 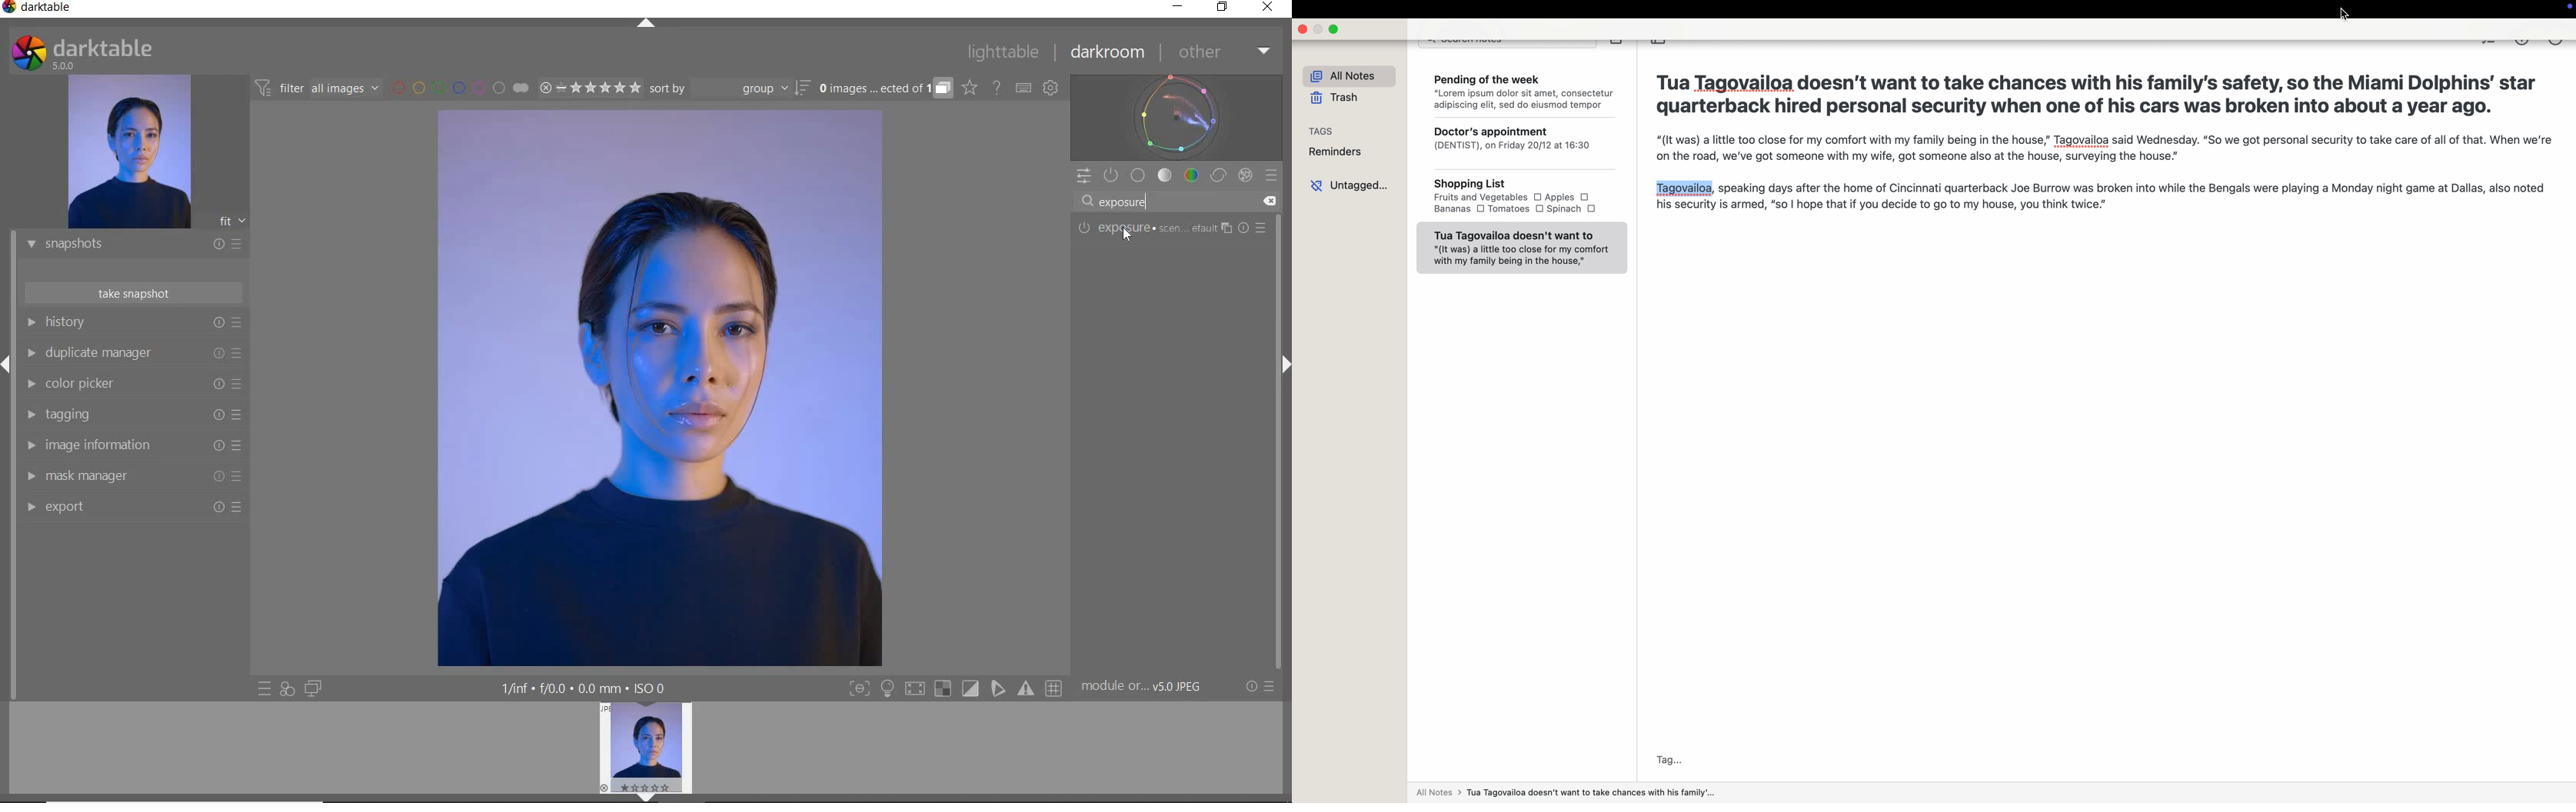 What do you see at coordinates (286, 688) in the screenshot?
I see `QUICK ACCESS FOR APPLYING ANY OF YOUR STYLES` at bounding box center [286, 688].